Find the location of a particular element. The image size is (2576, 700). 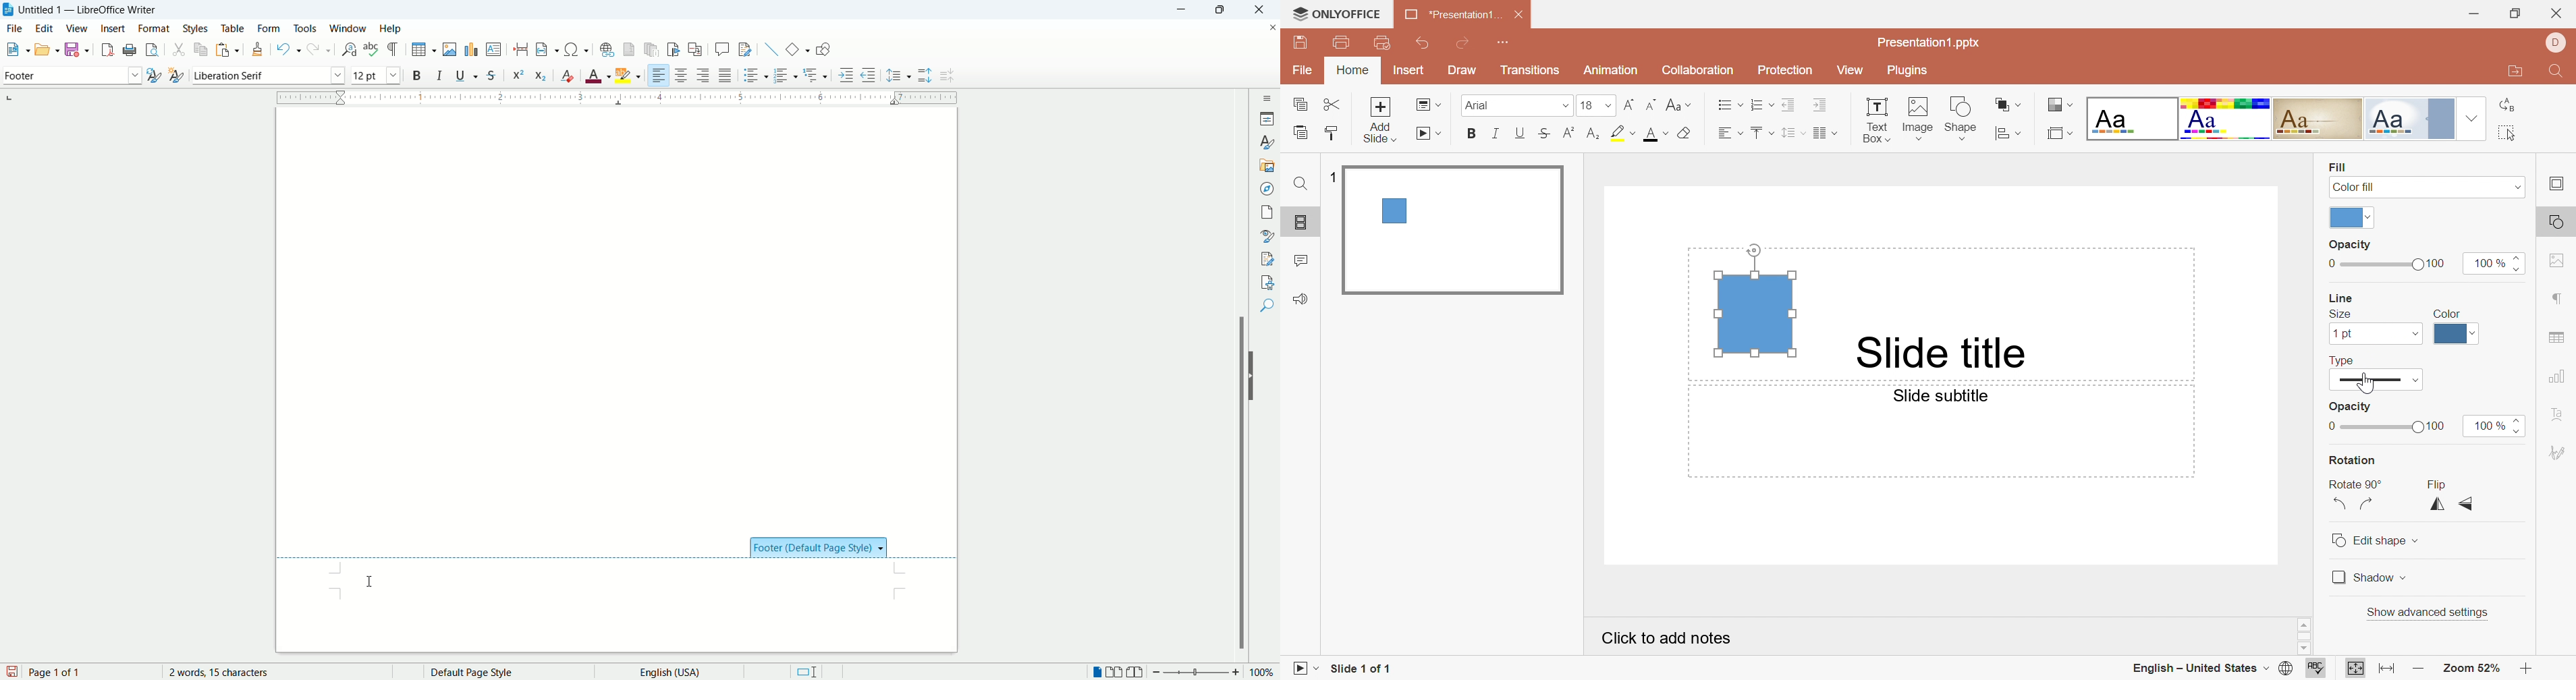

Basic is located at coordinates (2226, 118).